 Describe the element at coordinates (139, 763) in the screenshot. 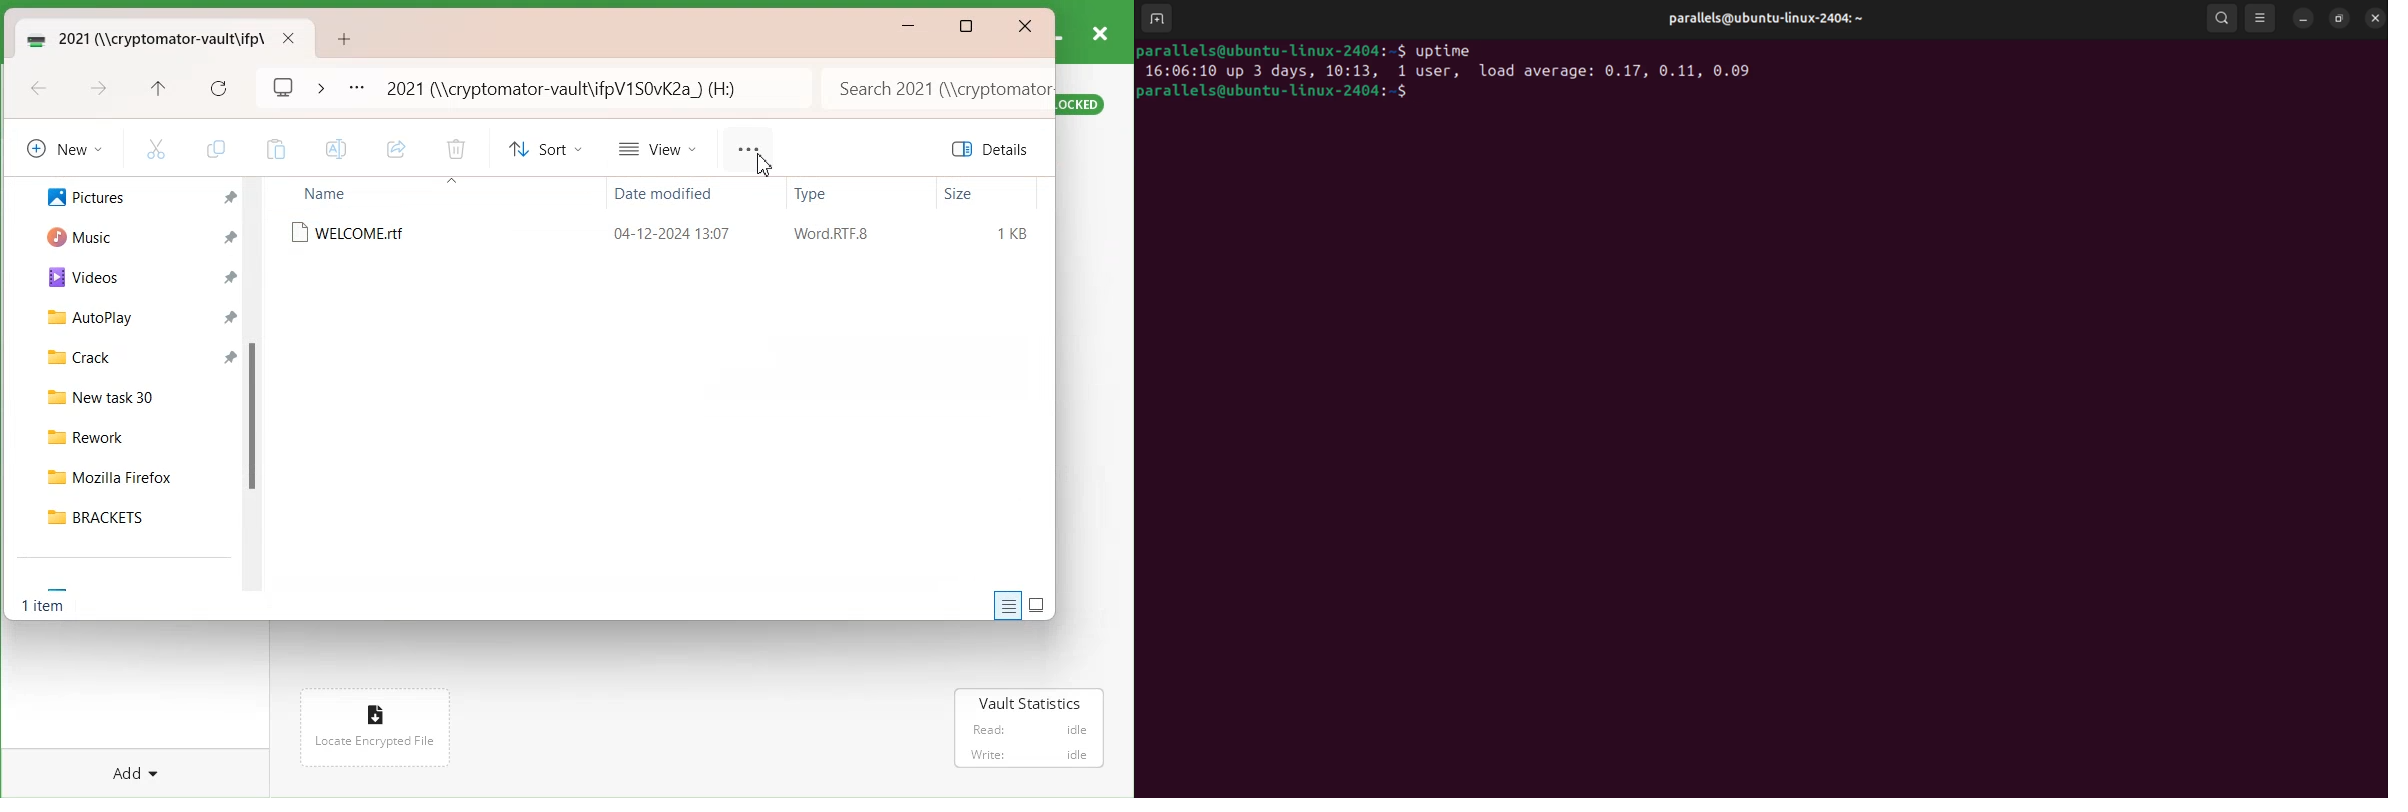

I see `Add` at that location.